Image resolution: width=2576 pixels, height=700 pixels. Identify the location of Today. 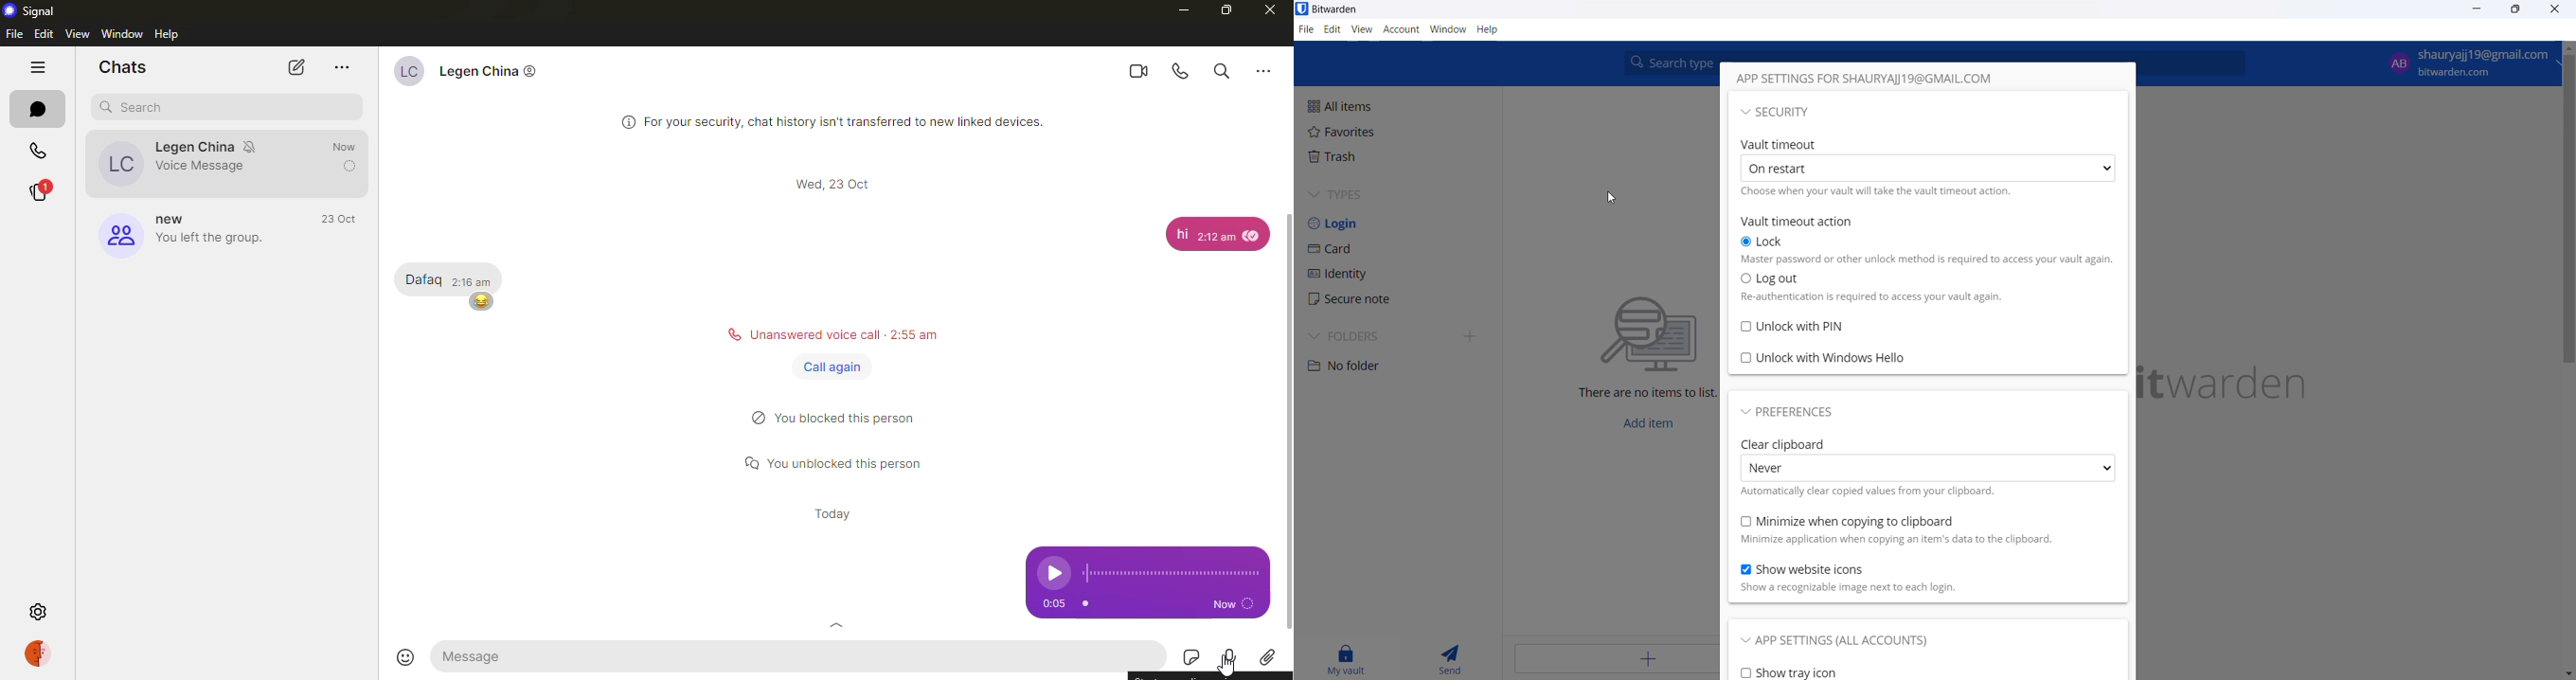
(827, 512).